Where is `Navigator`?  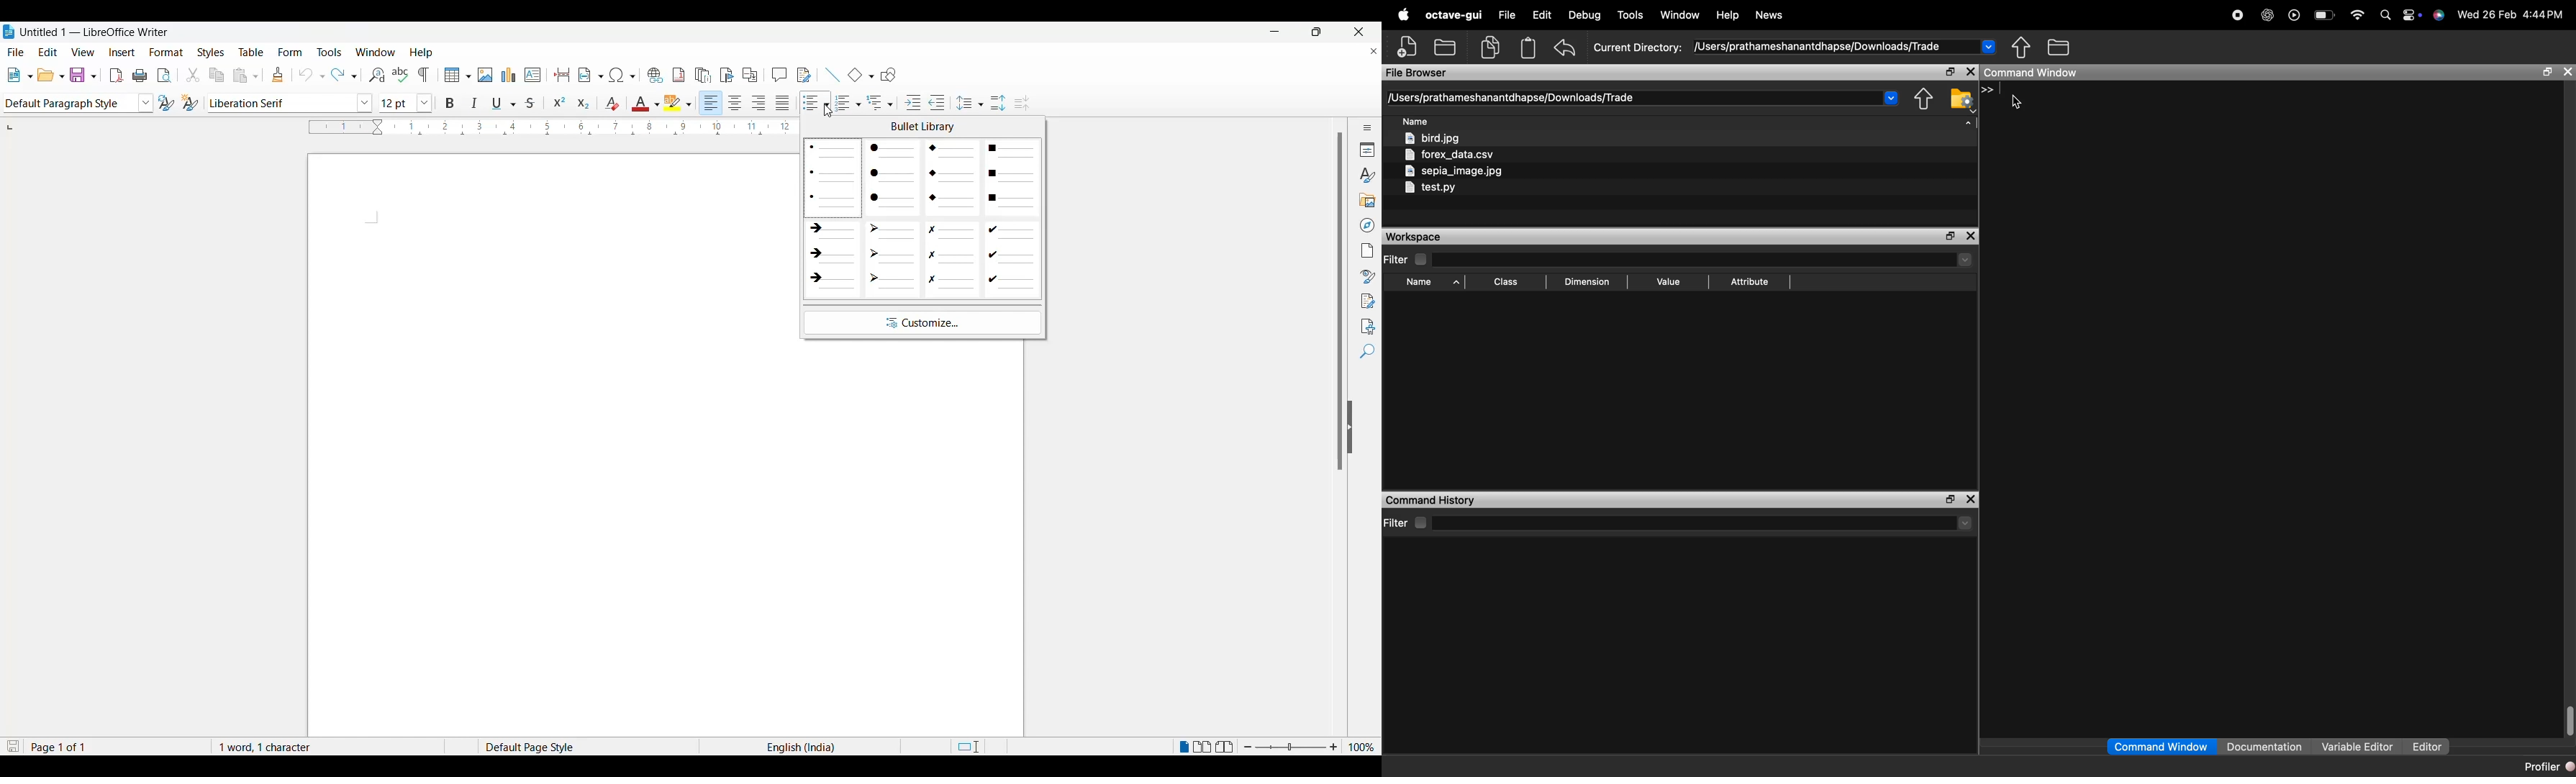 Navigator is located at coordinates (1365, 224).